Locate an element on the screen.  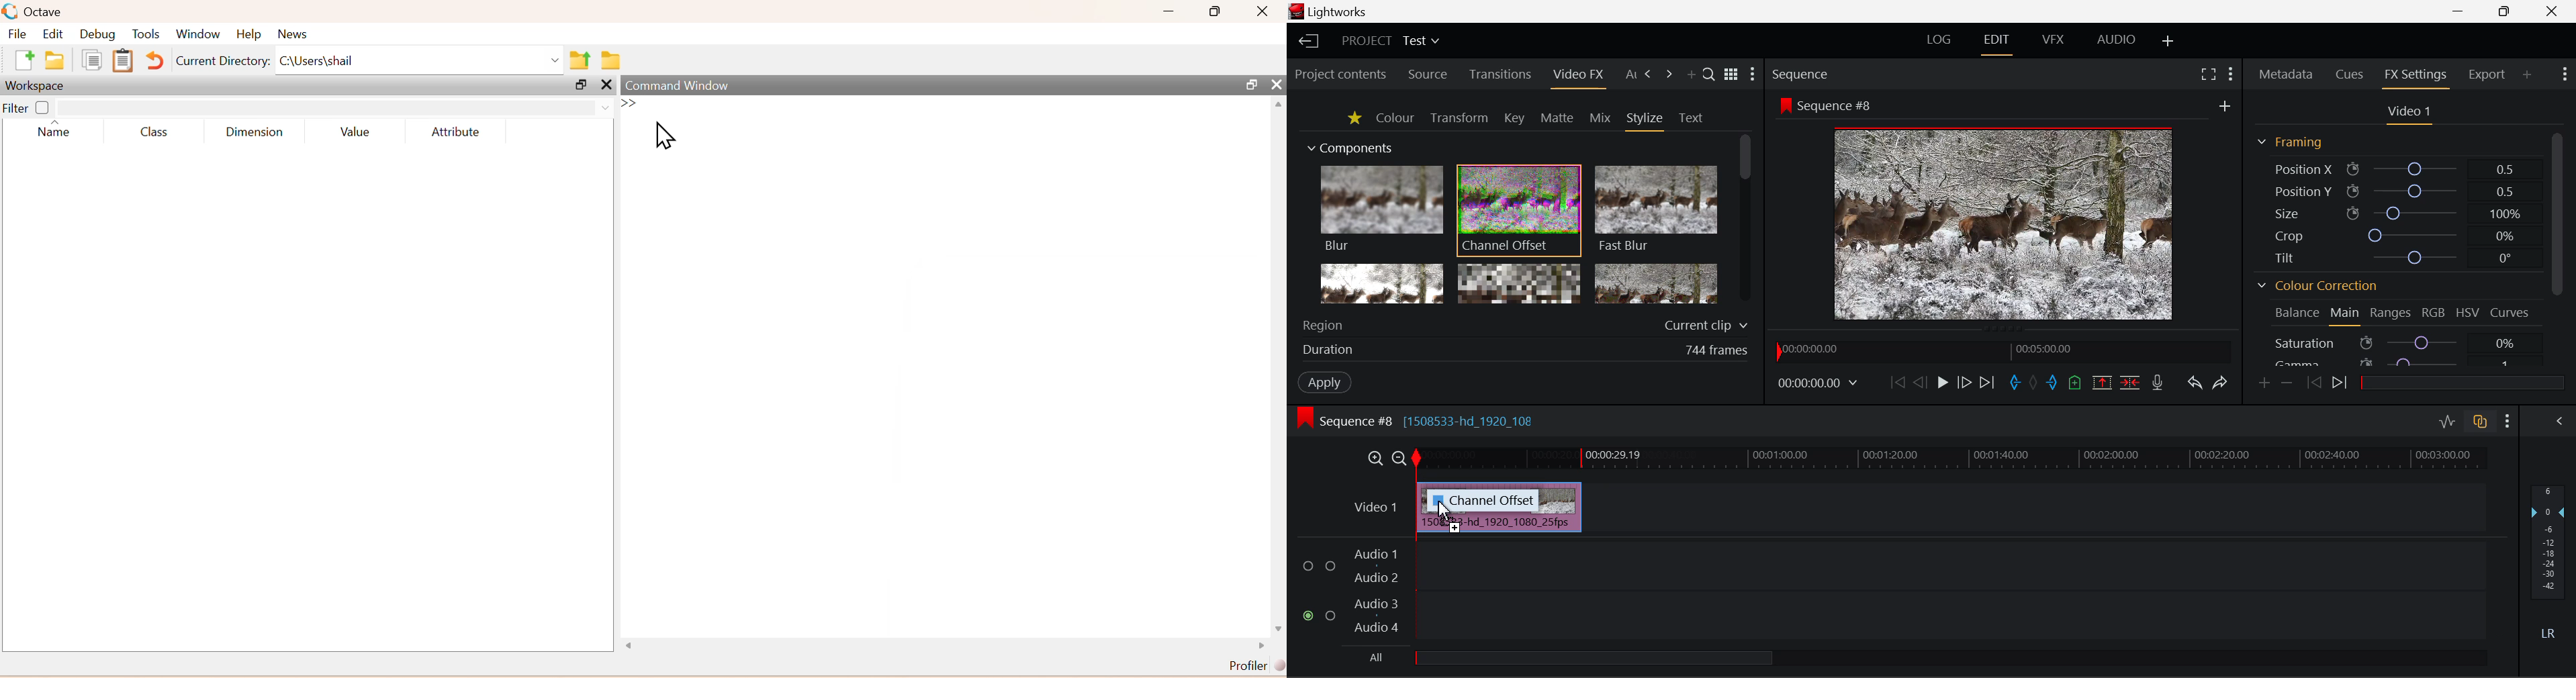
logo is located at coordinates (11, 11).